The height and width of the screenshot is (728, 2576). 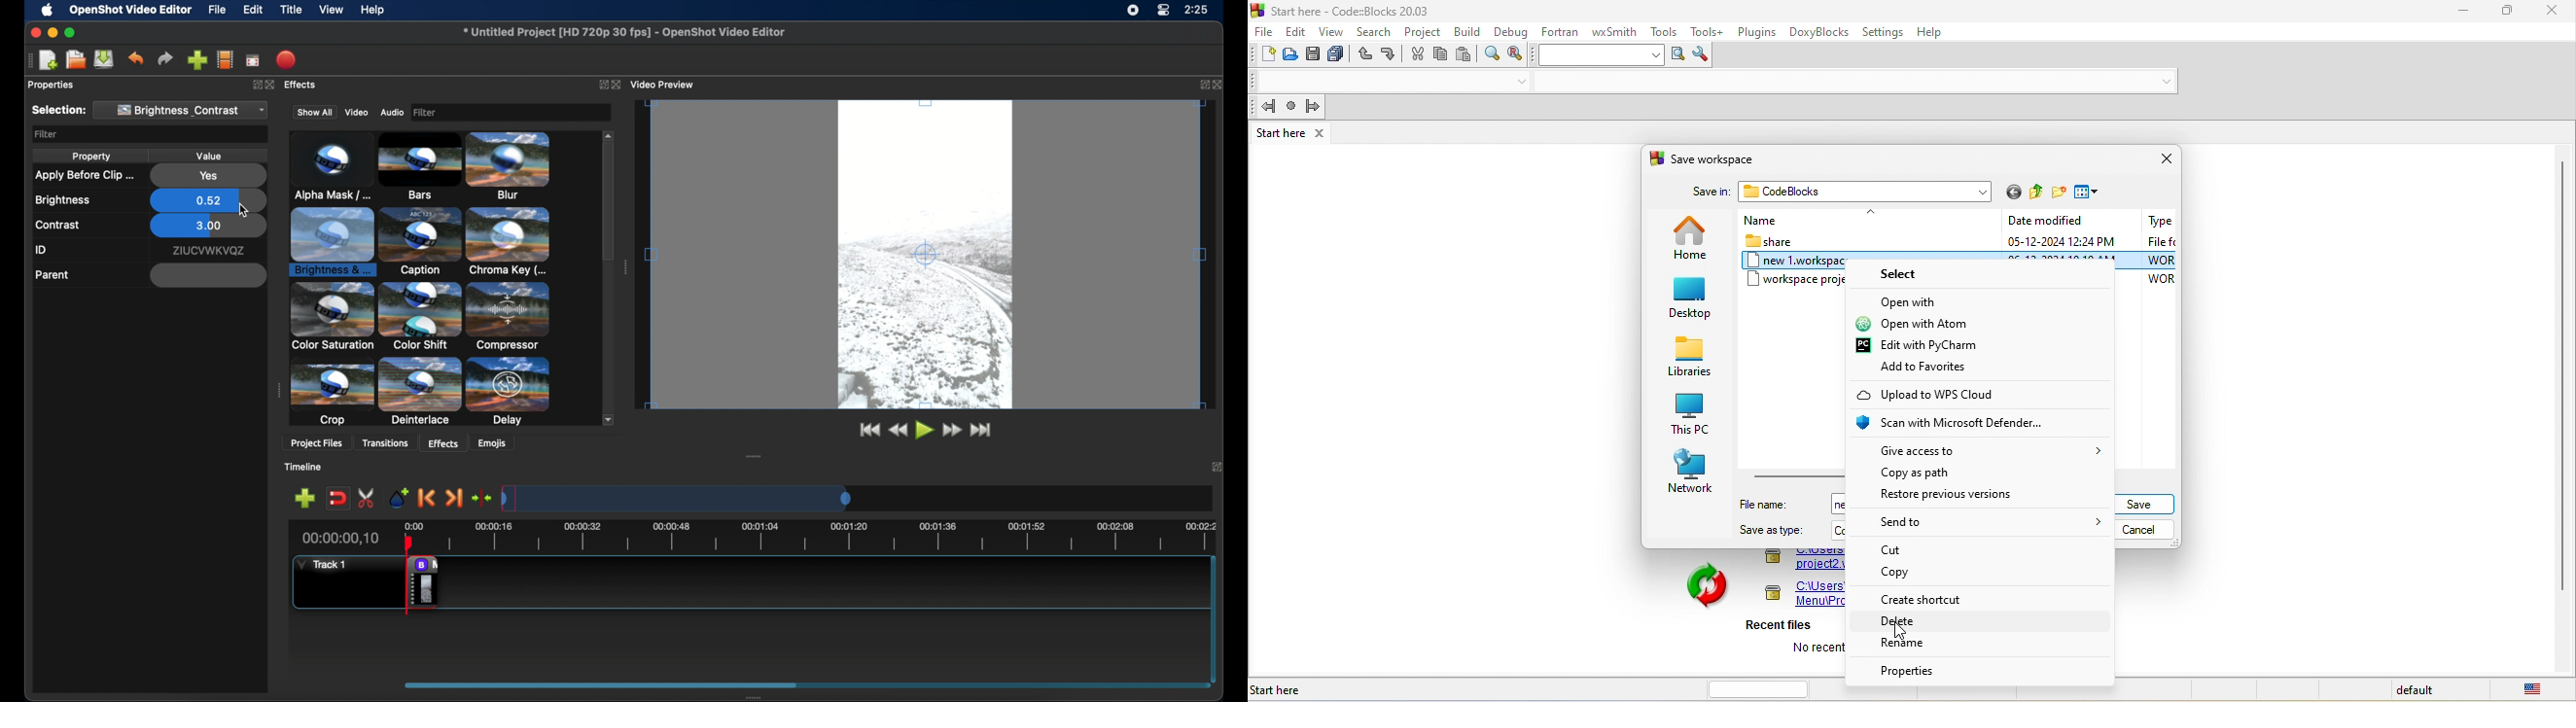 What do you see at coordinates (1377, 31) in the screenshot?
I see `search` at bounding box center [1377, 31].